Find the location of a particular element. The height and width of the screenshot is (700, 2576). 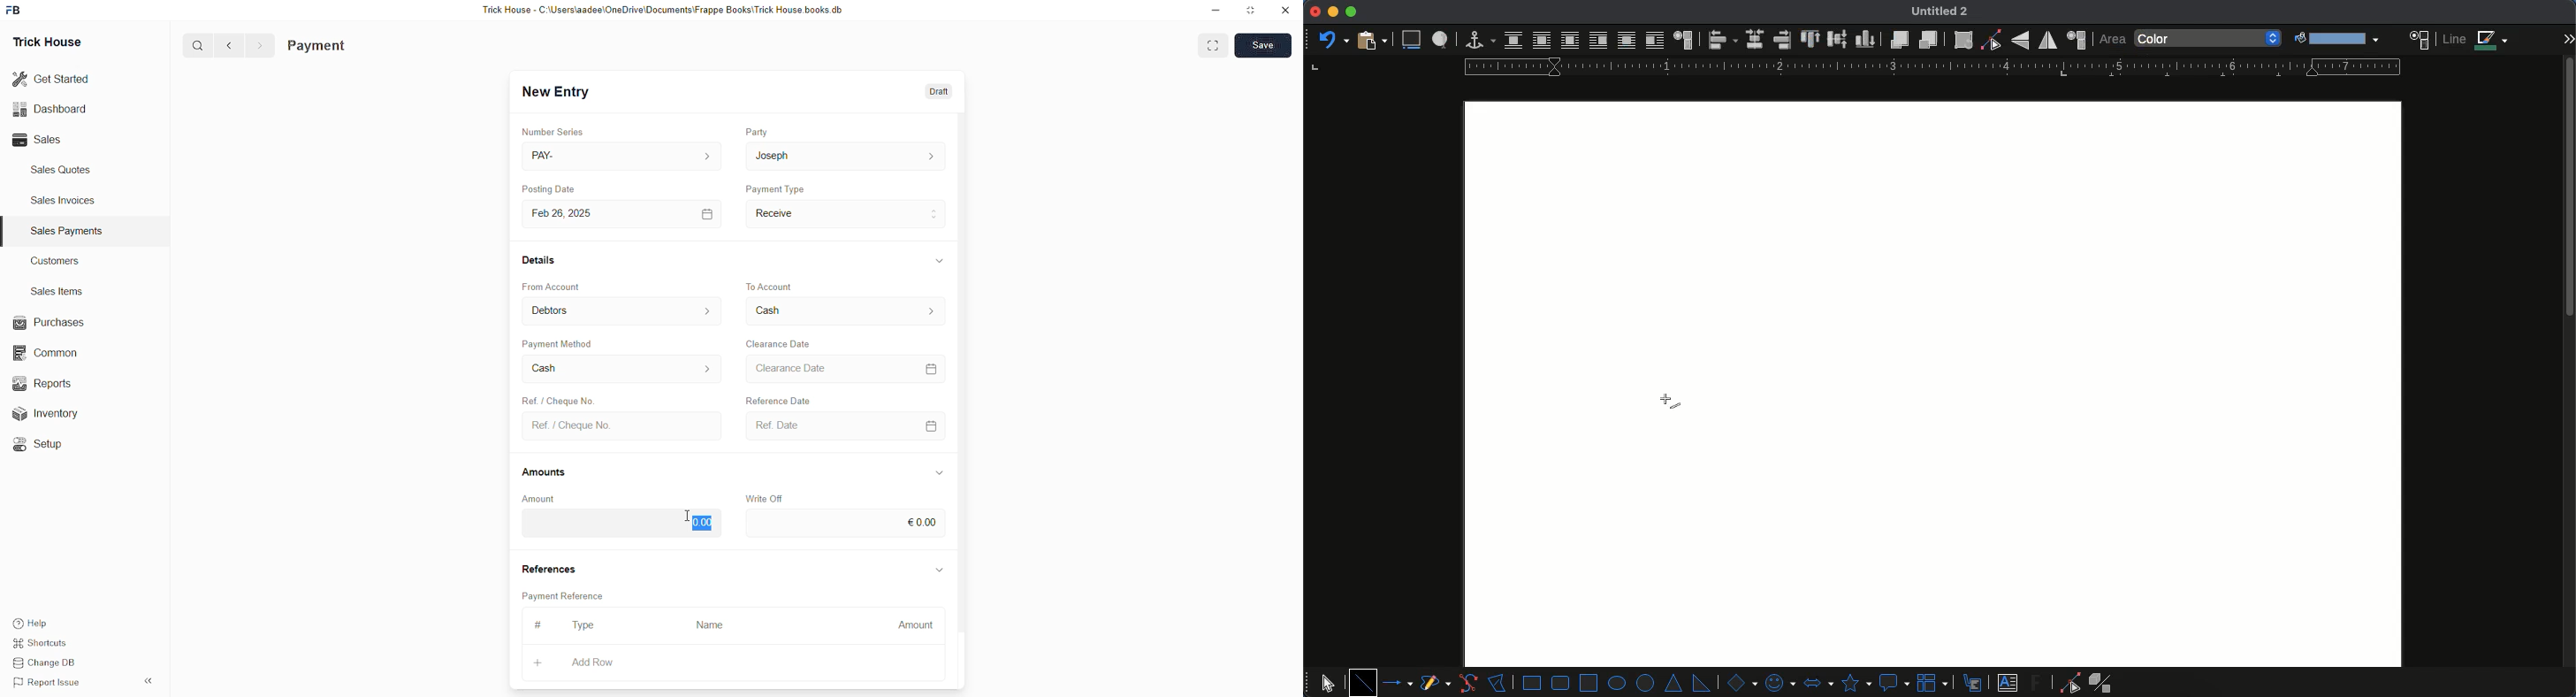

Report Issue is located at coordinates (50, 683).